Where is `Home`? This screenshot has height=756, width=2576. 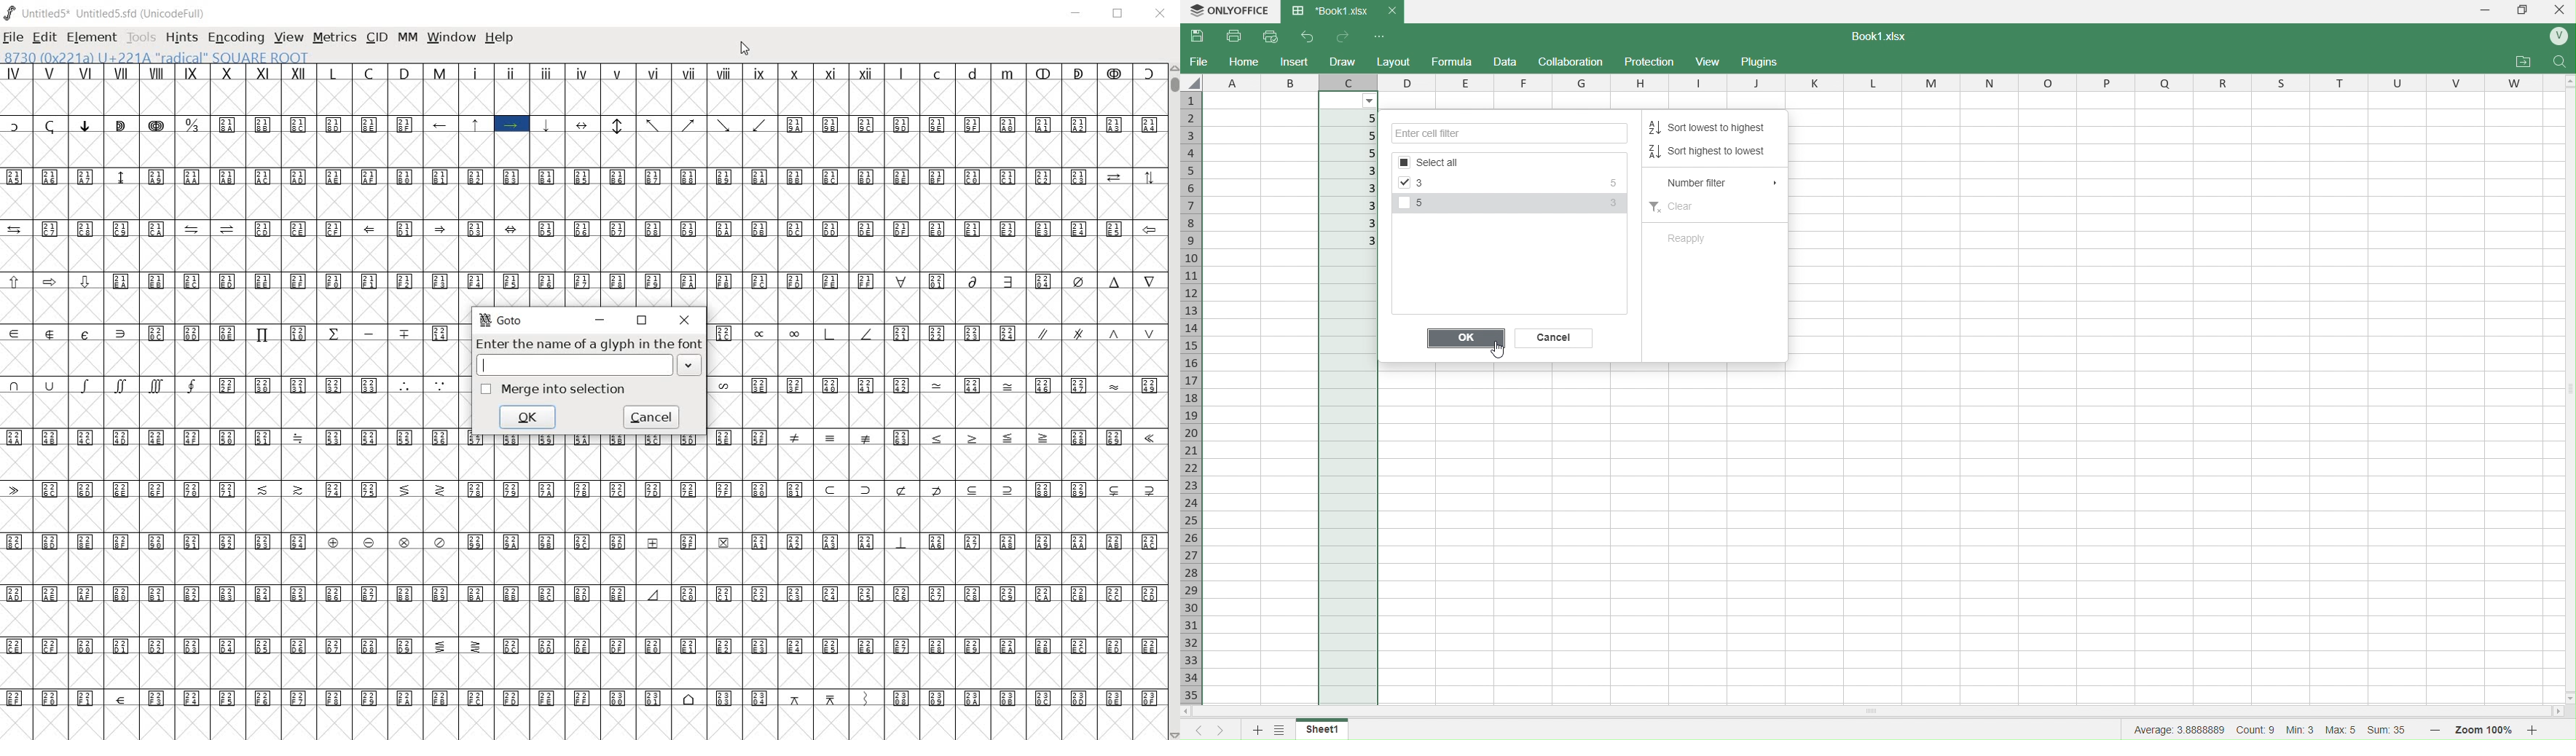
Home is located at coordinates (1244, 62).